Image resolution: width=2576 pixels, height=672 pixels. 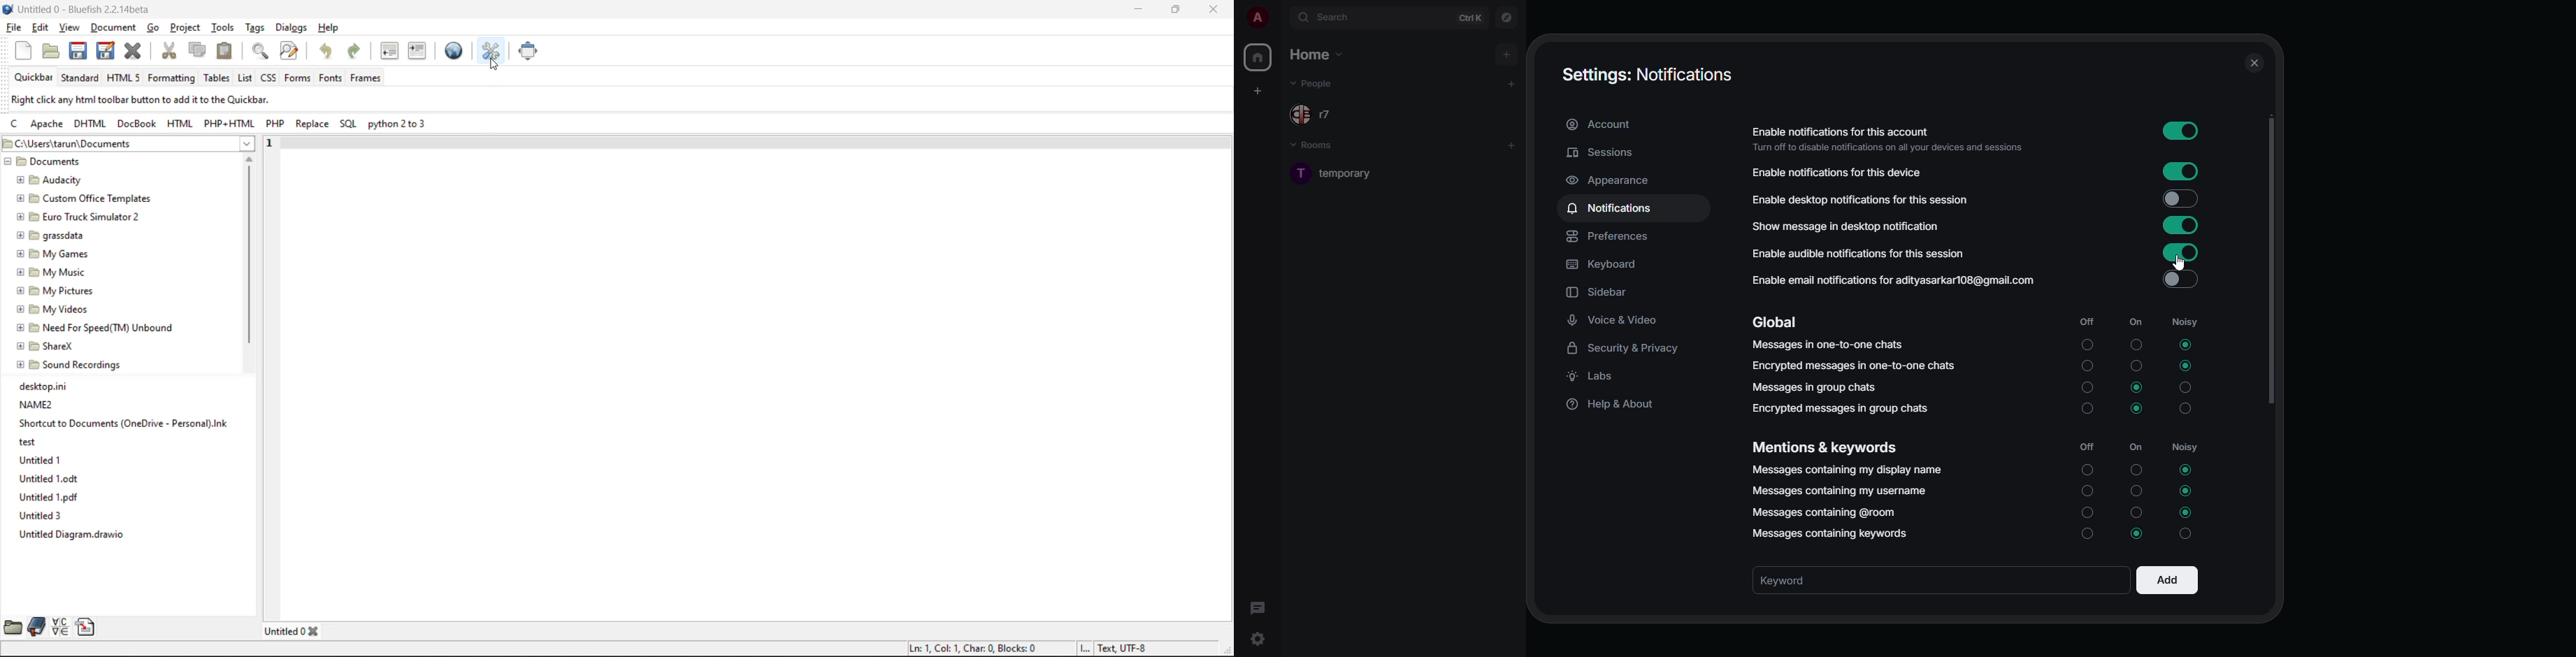 What do you see at coordinates (263, 53) in the screenshot?
I see `find` at bounding box center [263, 53].